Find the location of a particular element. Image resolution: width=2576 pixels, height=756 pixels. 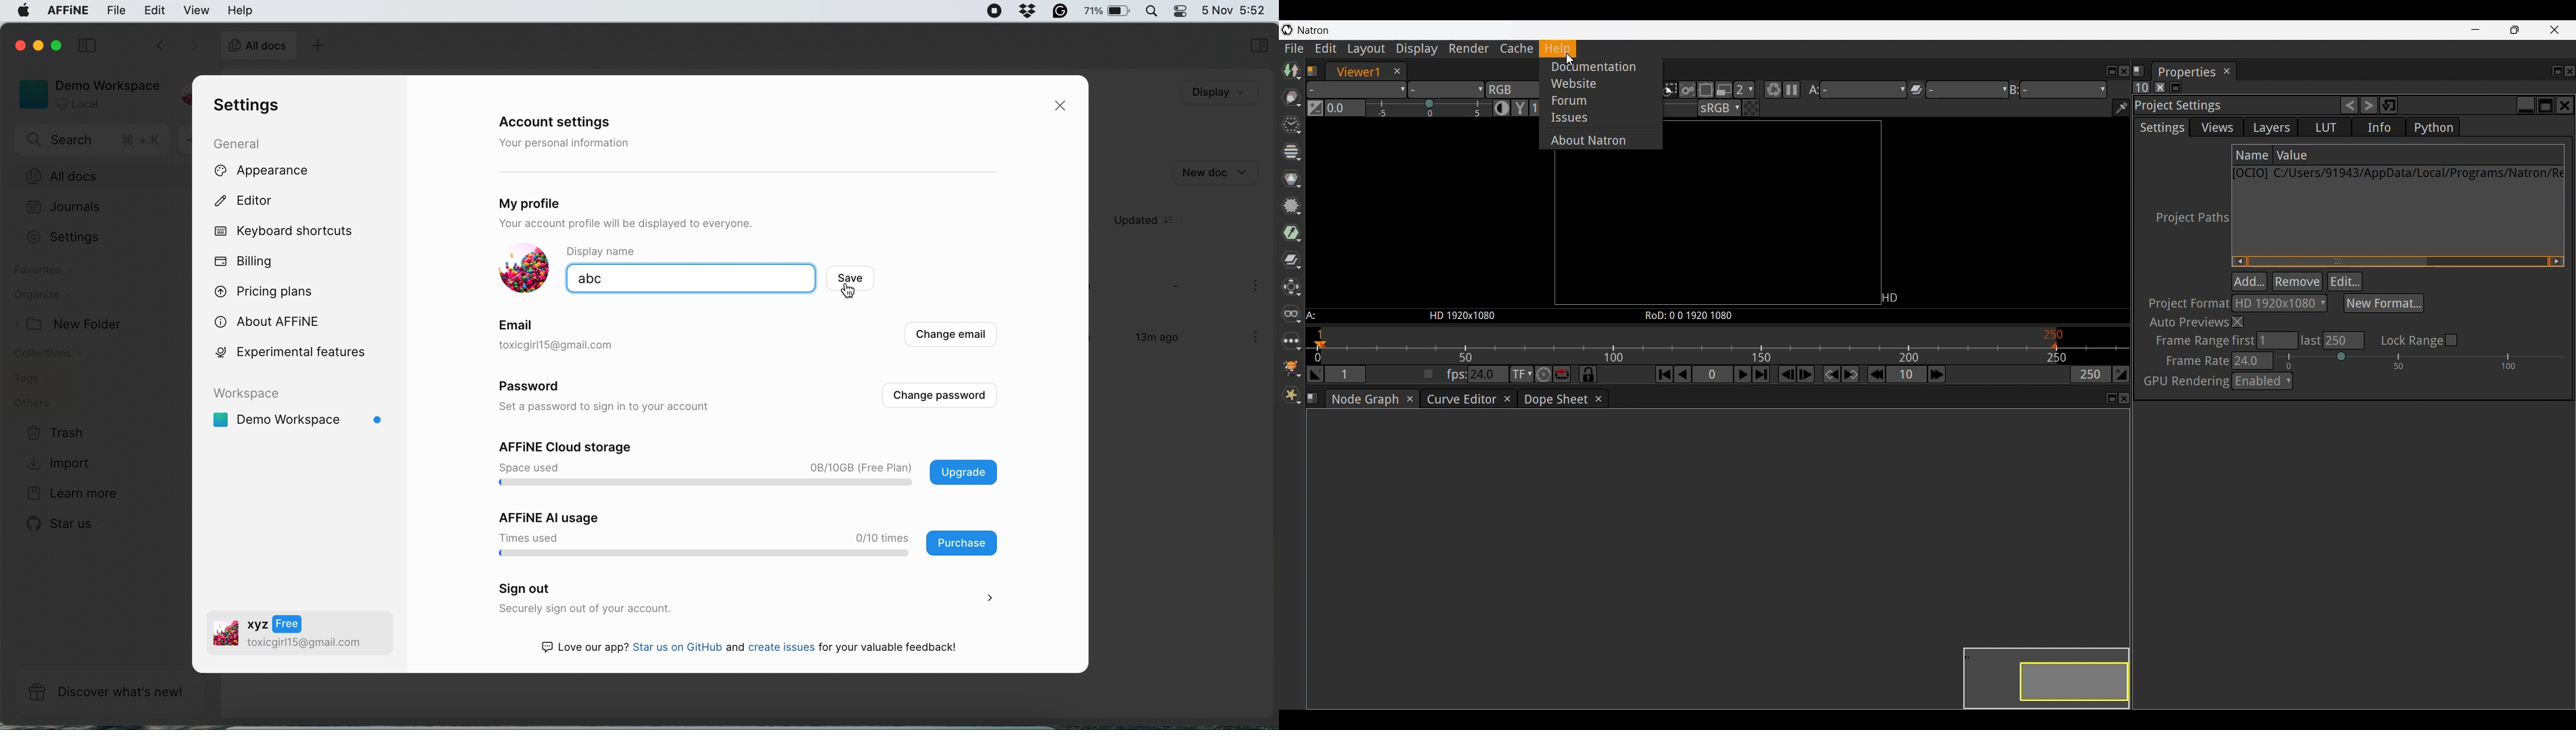

collapse sidebar is located at coordinates (90, 45).